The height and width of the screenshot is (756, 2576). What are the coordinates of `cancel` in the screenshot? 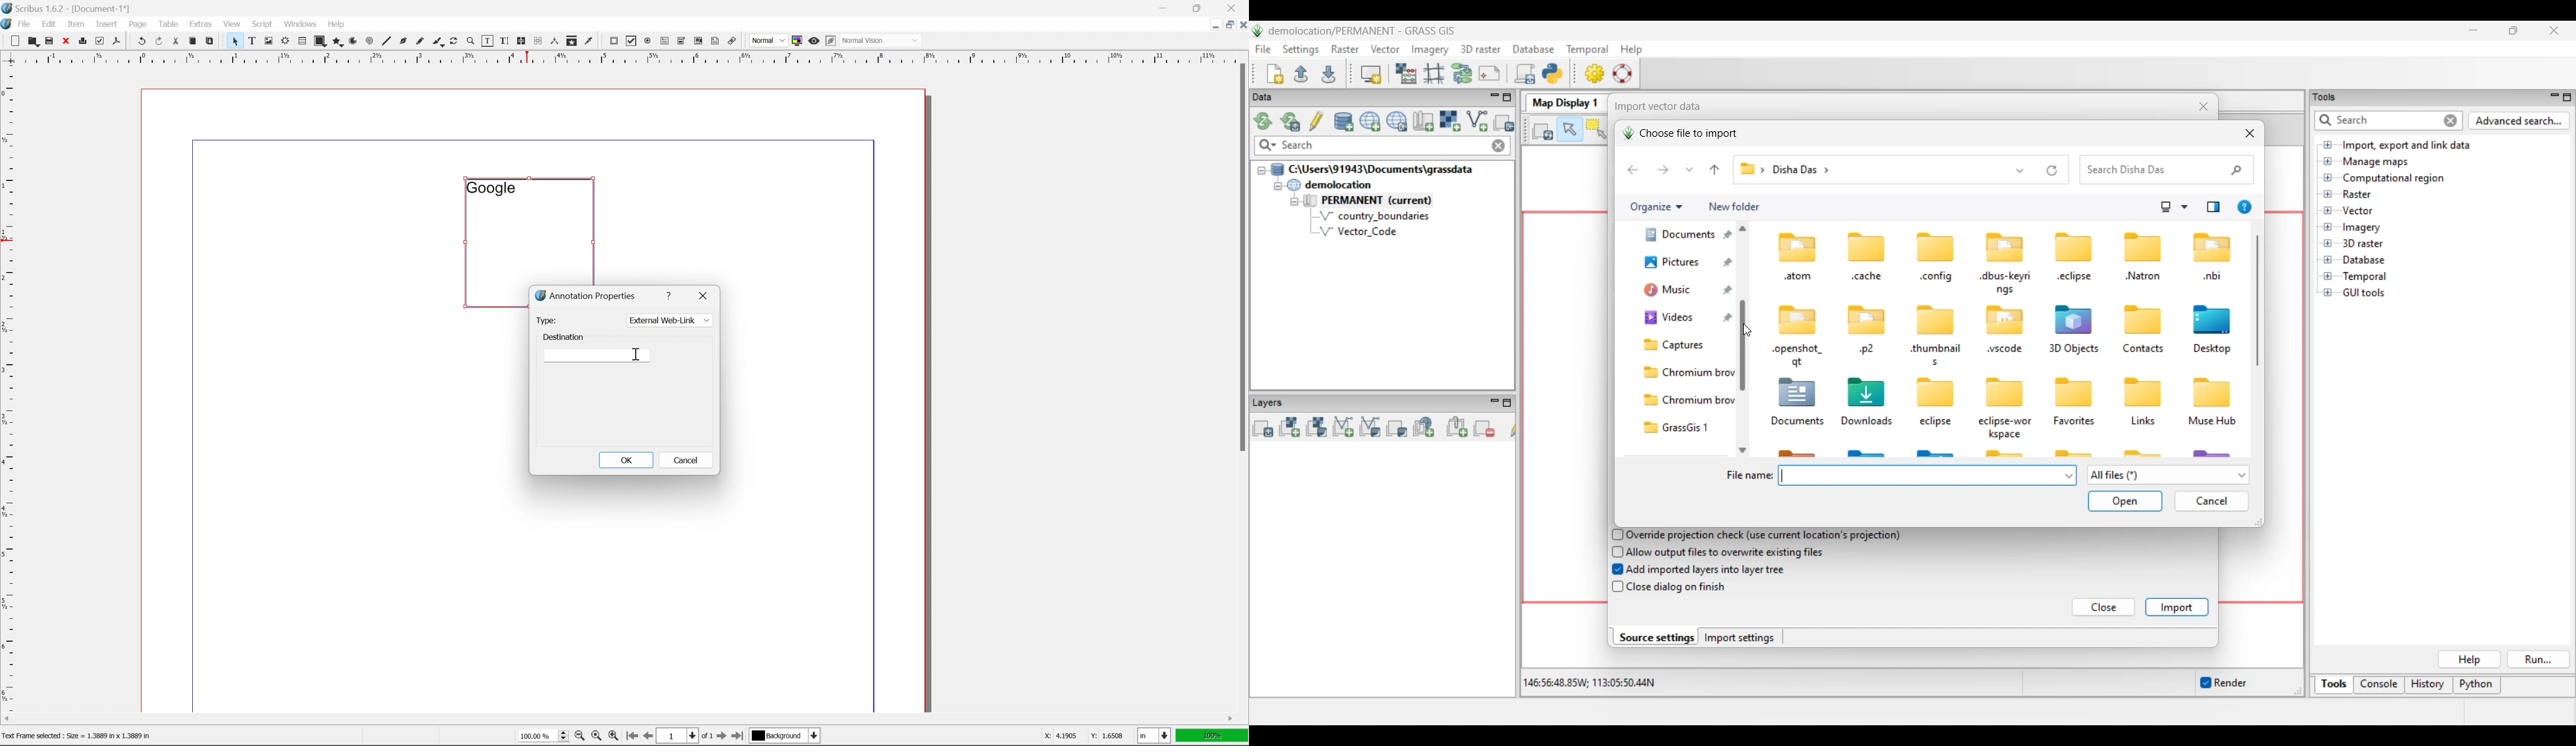 It's located at (686, 462).